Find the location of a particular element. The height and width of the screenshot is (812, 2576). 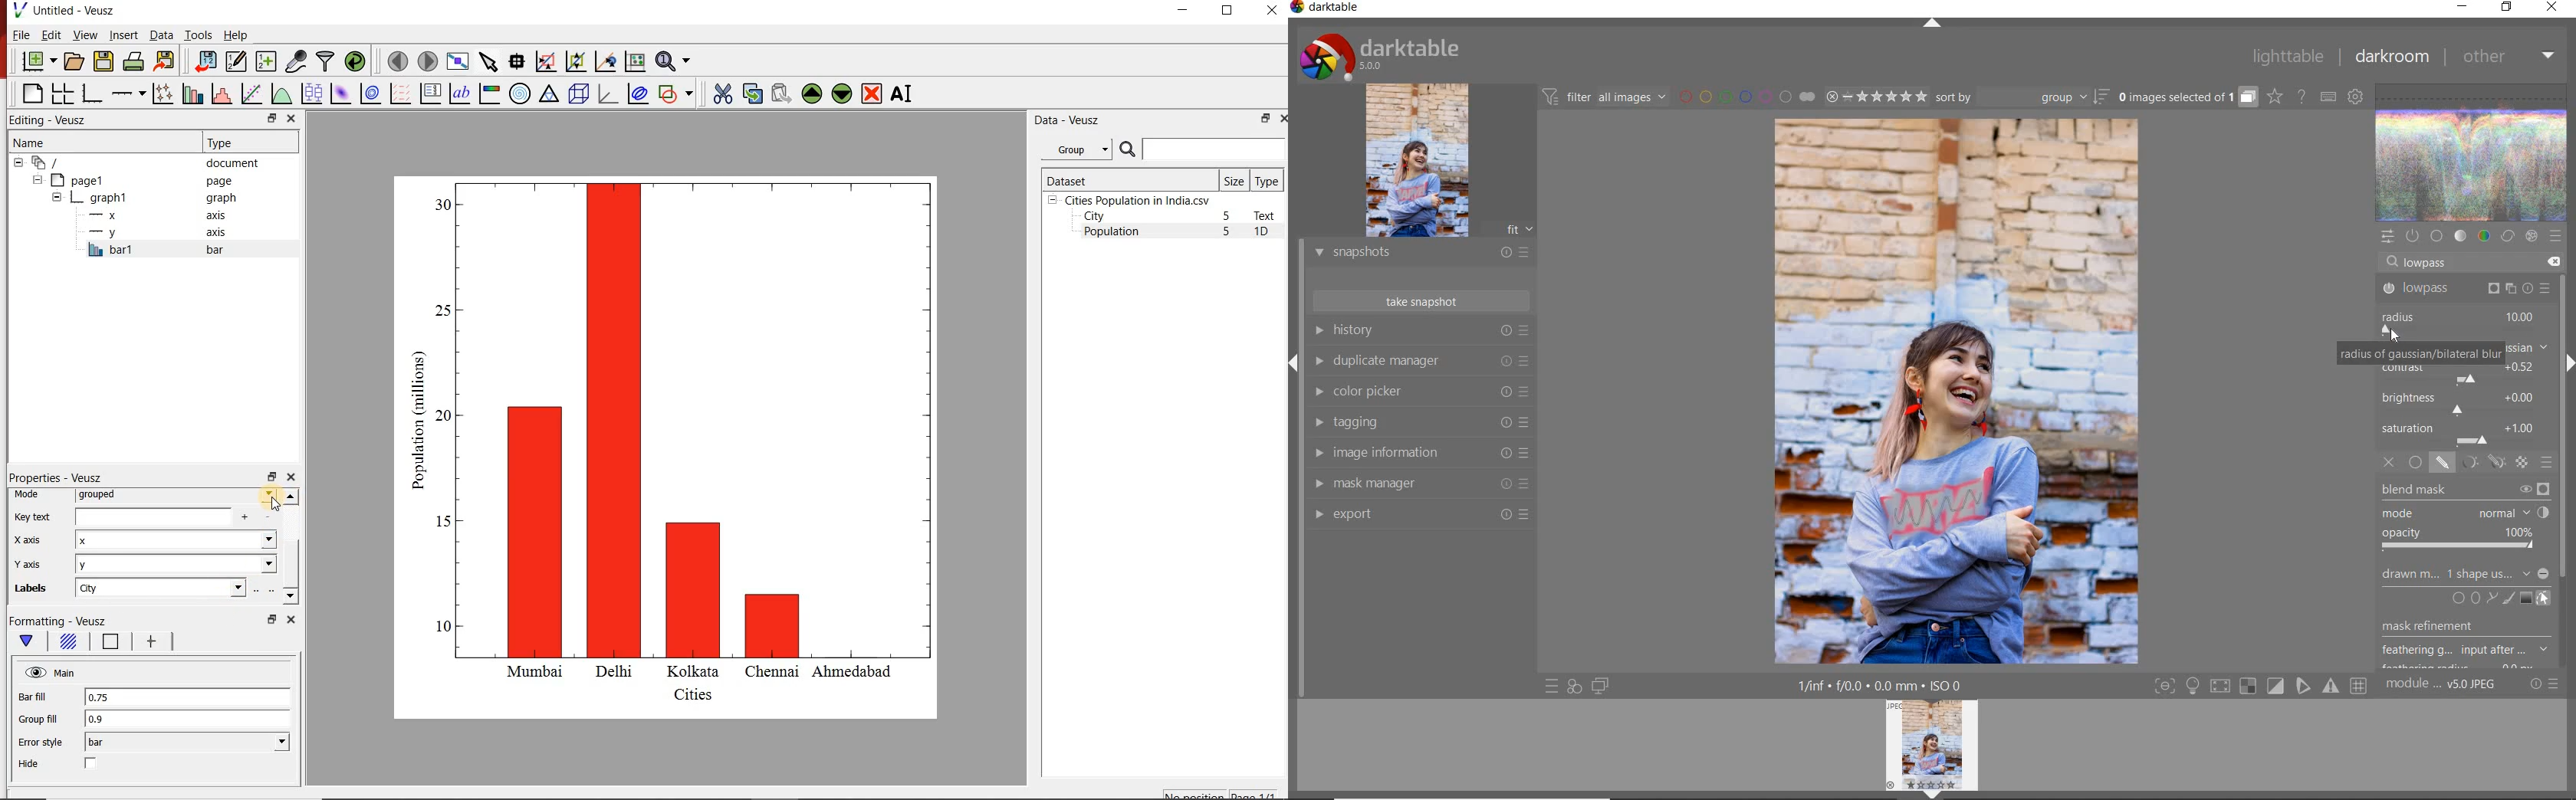

click to change overlays on thumbnails is located at coordinates (2274, 96).